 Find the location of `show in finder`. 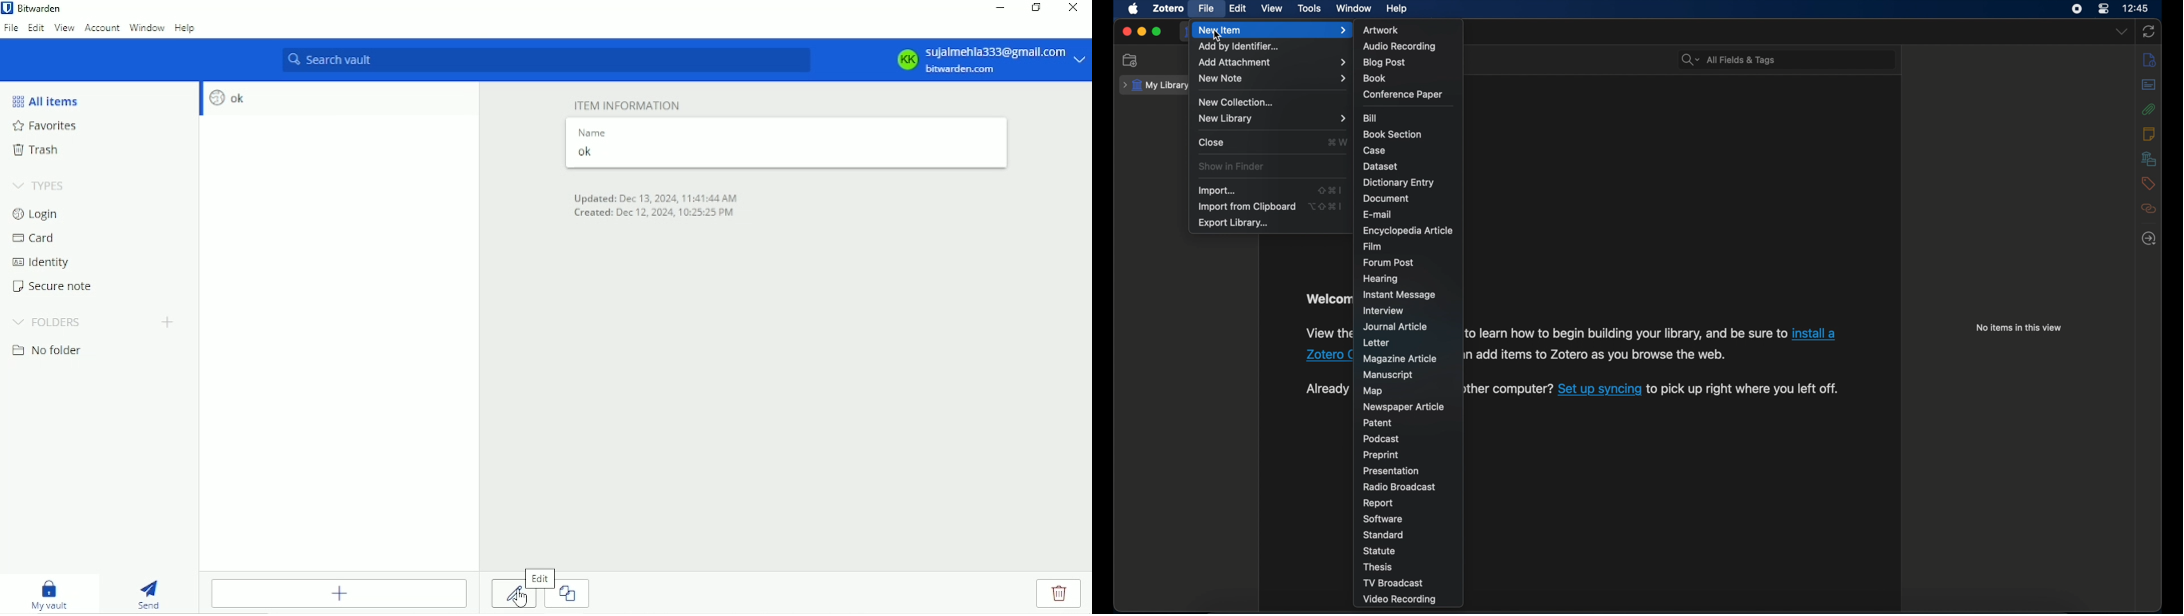

show in finder is located at coordinates (1232, 165).